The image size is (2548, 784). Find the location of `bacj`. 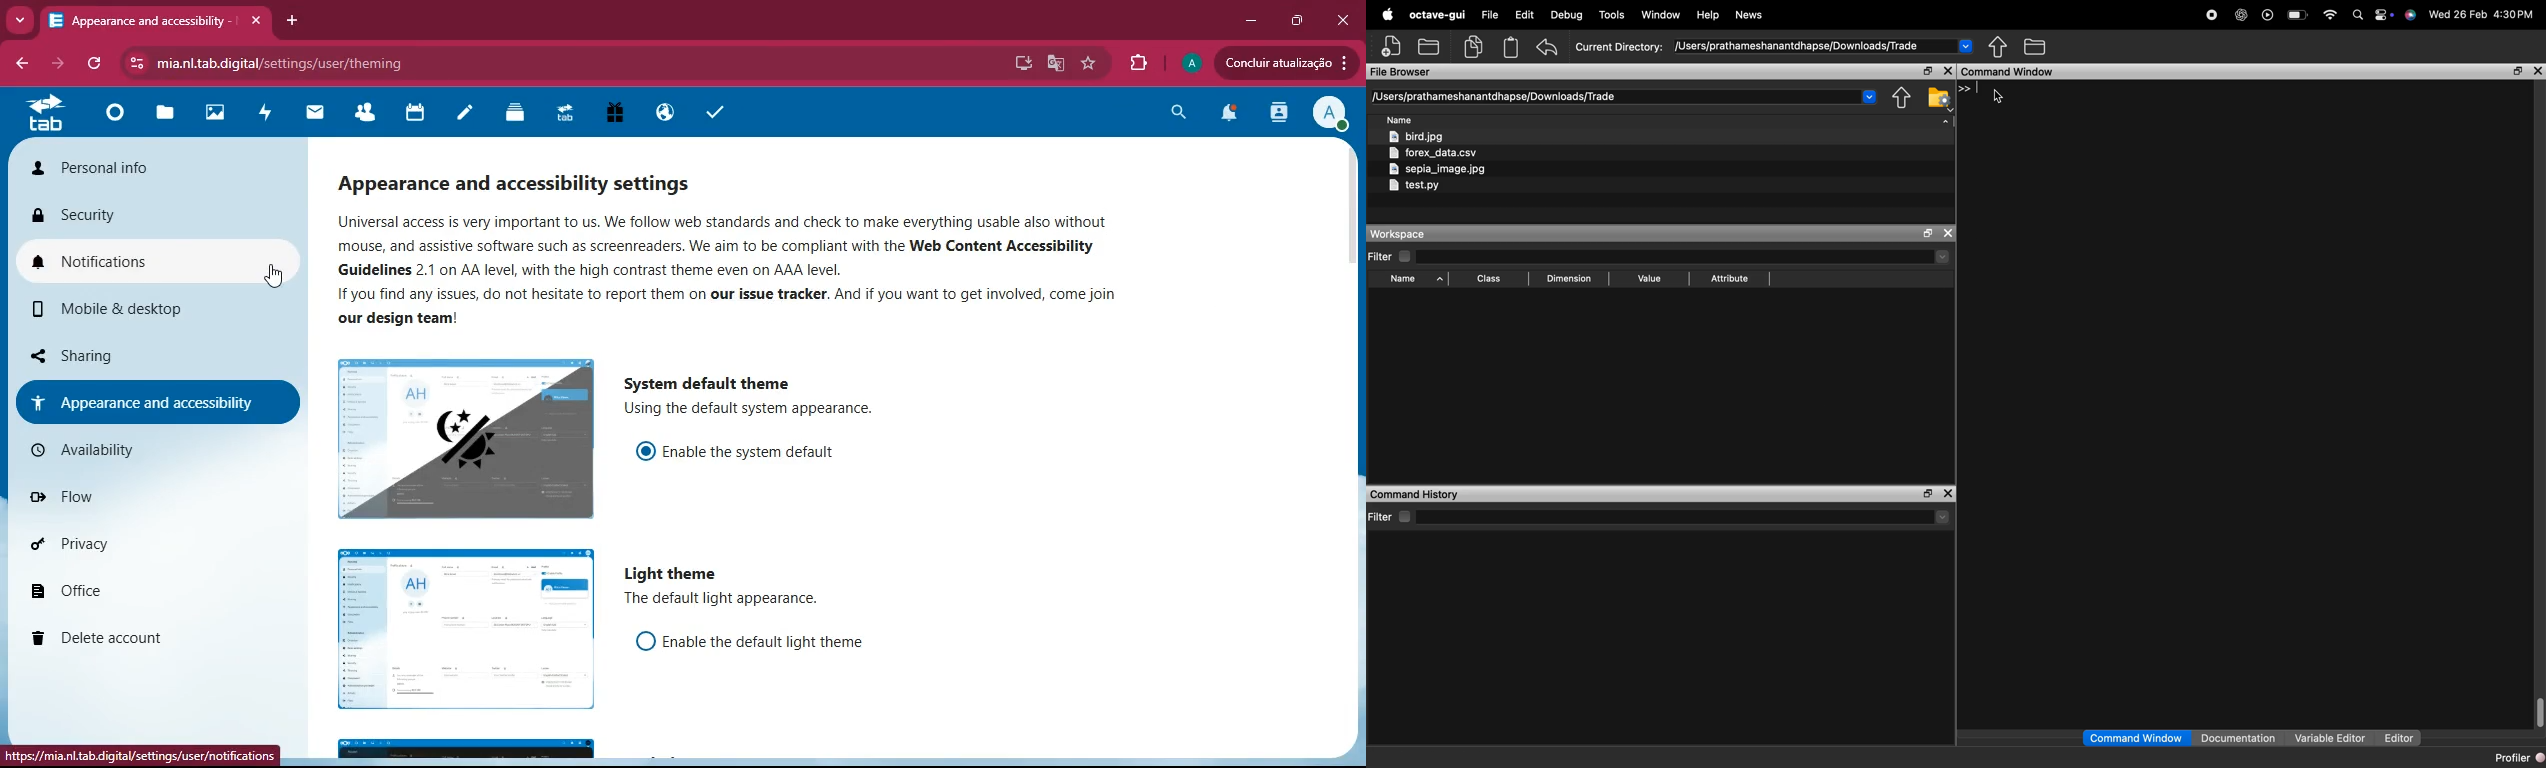

bacj is located at coordinates (20, 66).